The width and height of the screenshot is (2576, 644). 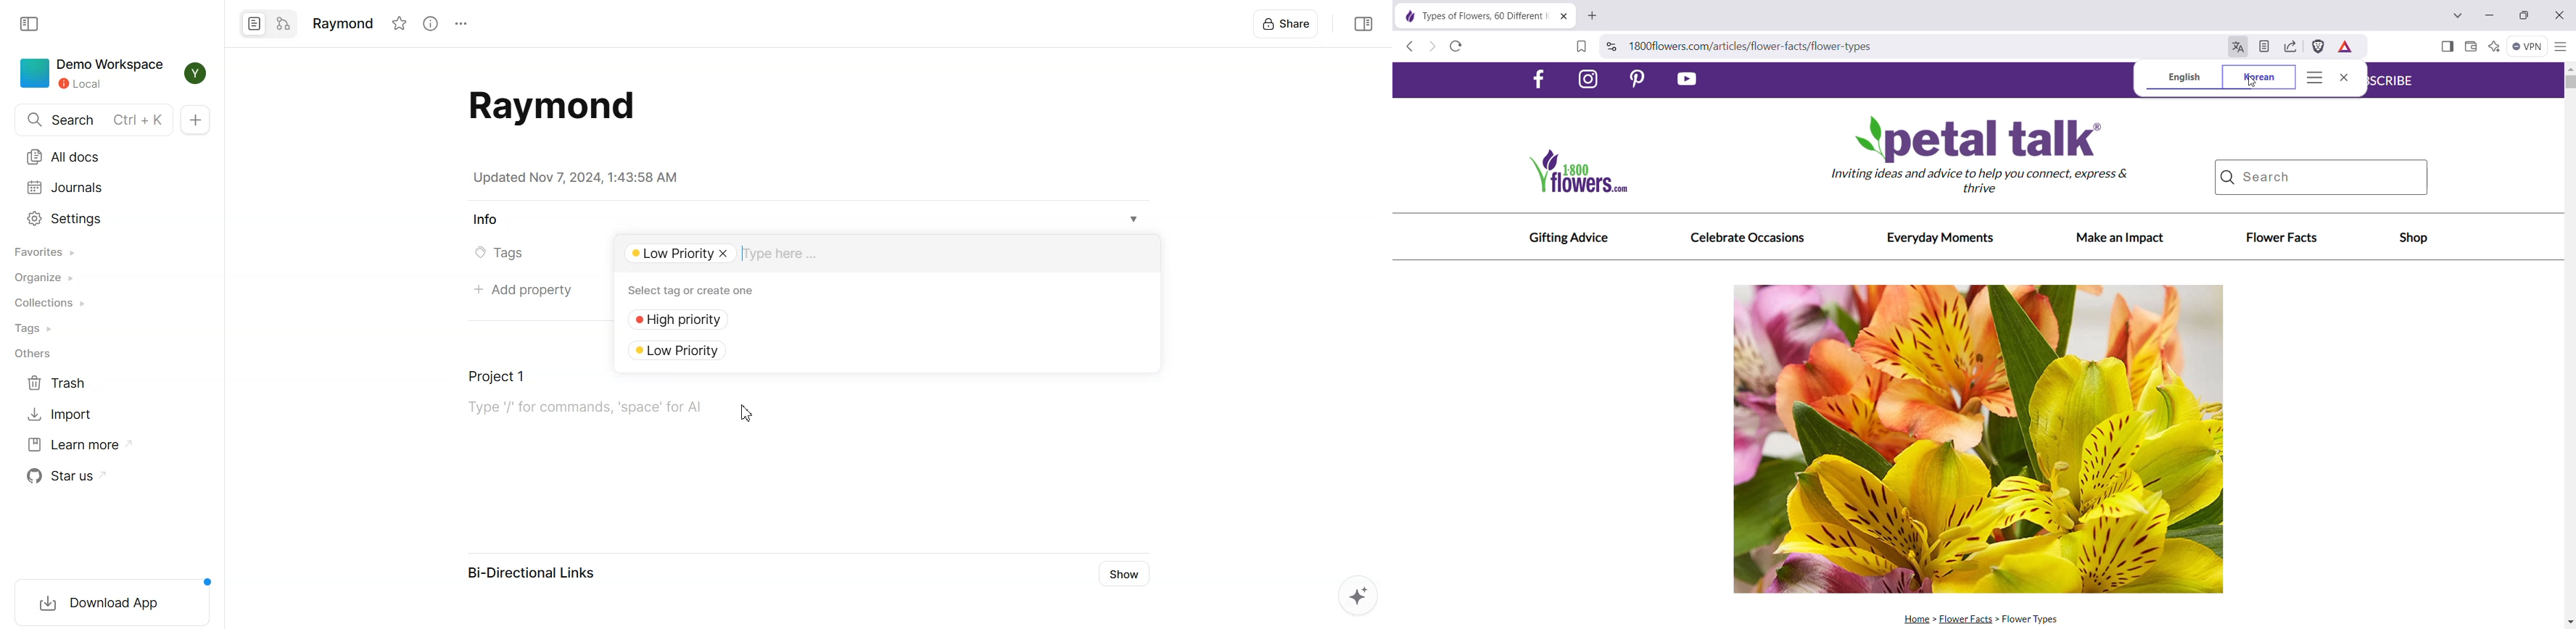 What do you see at coordinates (2185, 77) in the screenshot?
I see `English` at bounding box center [2185, 77].